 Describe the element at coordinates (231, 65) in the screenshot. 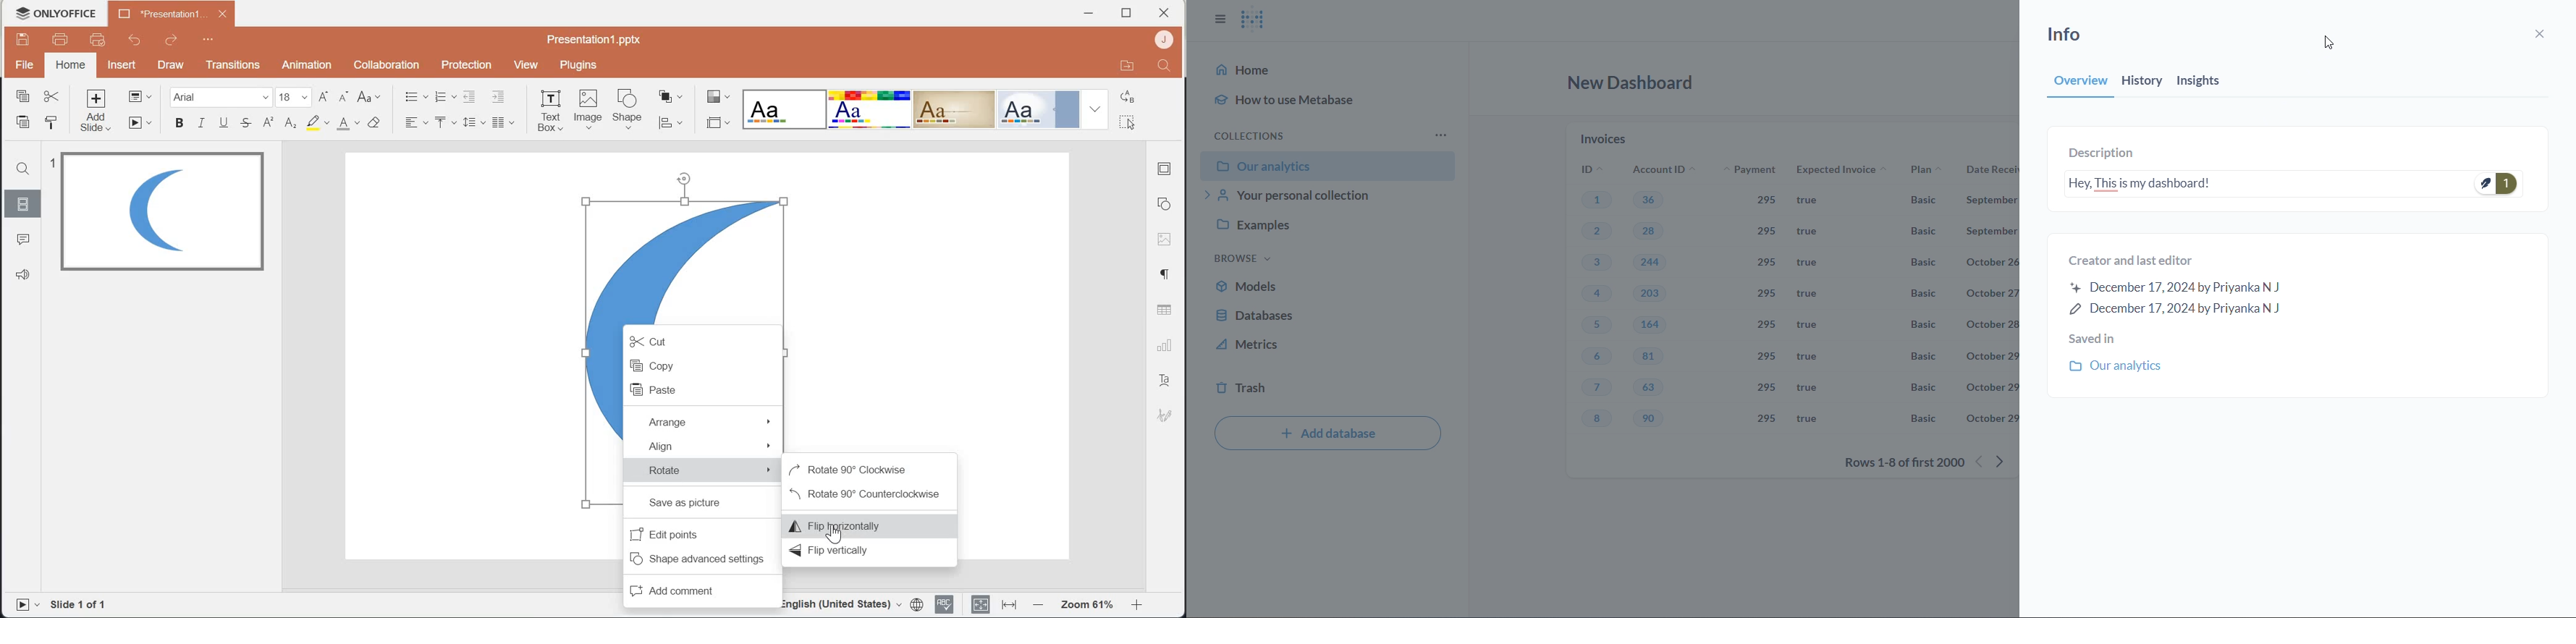

I see `Transitions` at that location.